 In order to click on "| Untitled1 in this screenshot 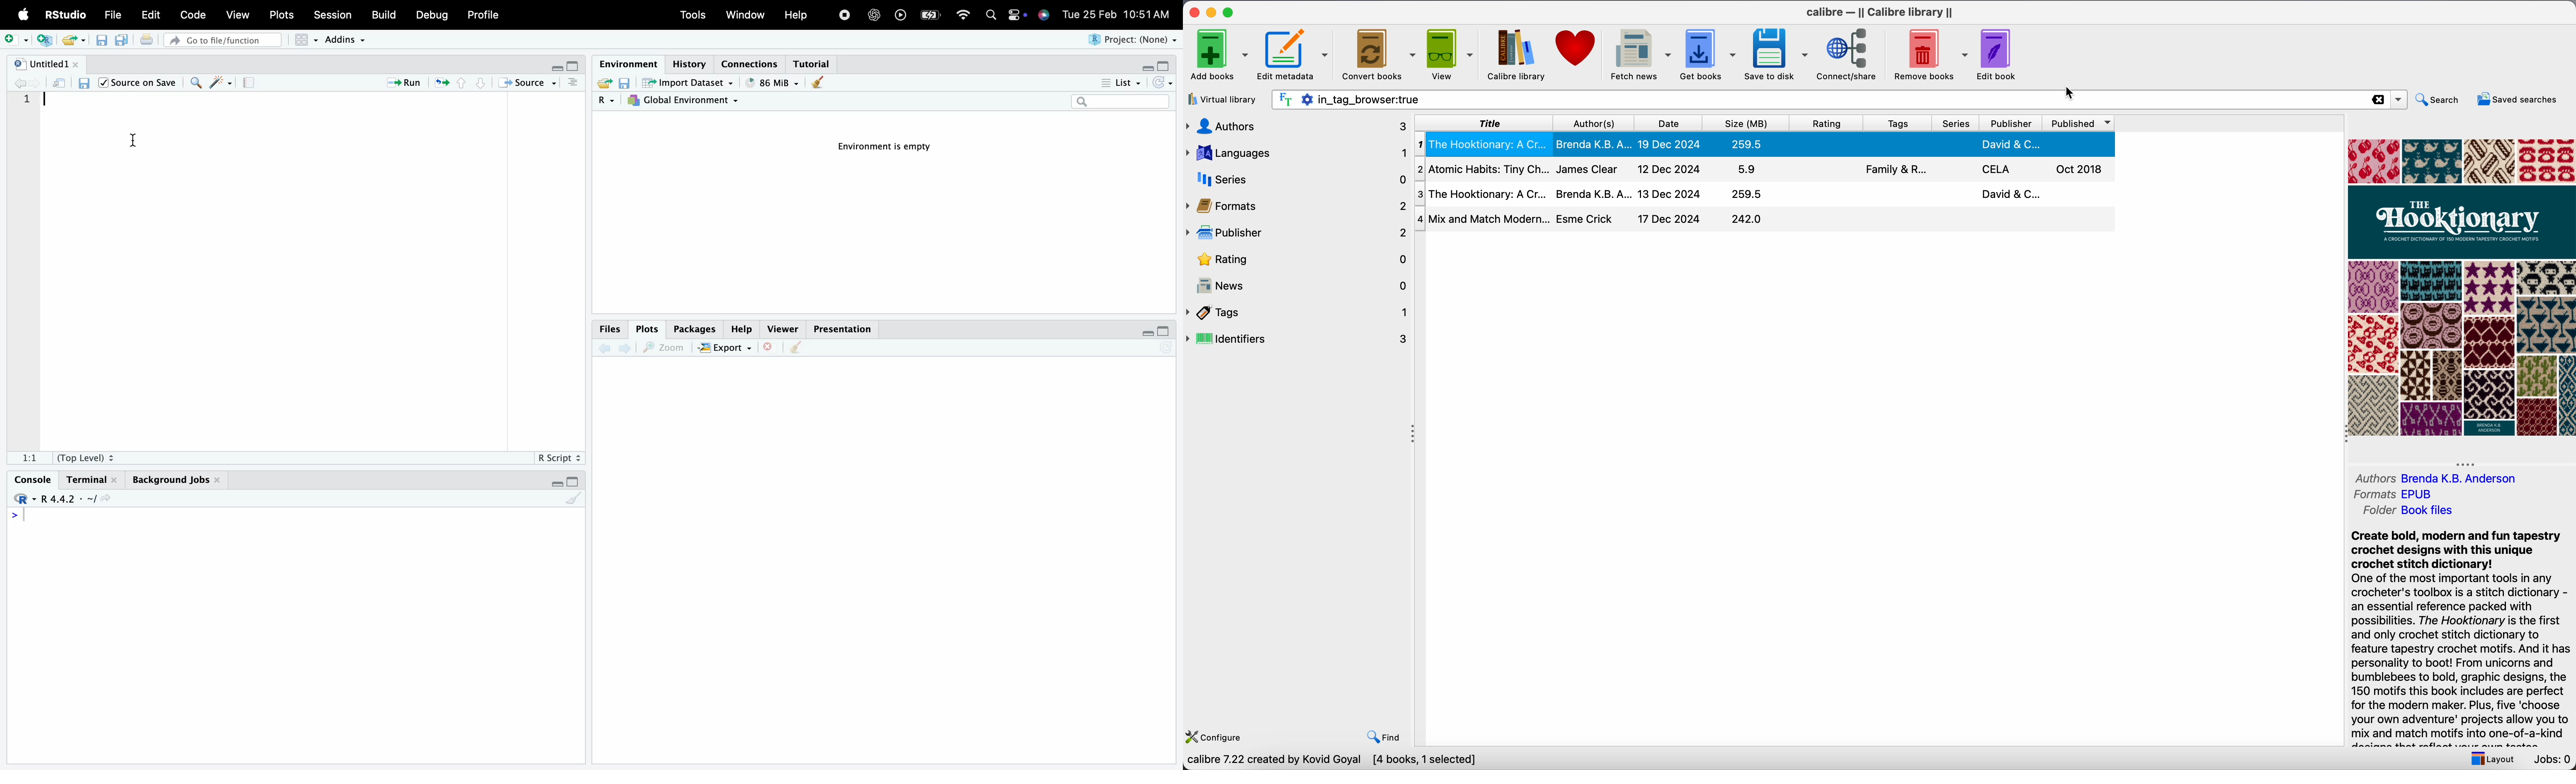, I will do `click(47, 65)`.